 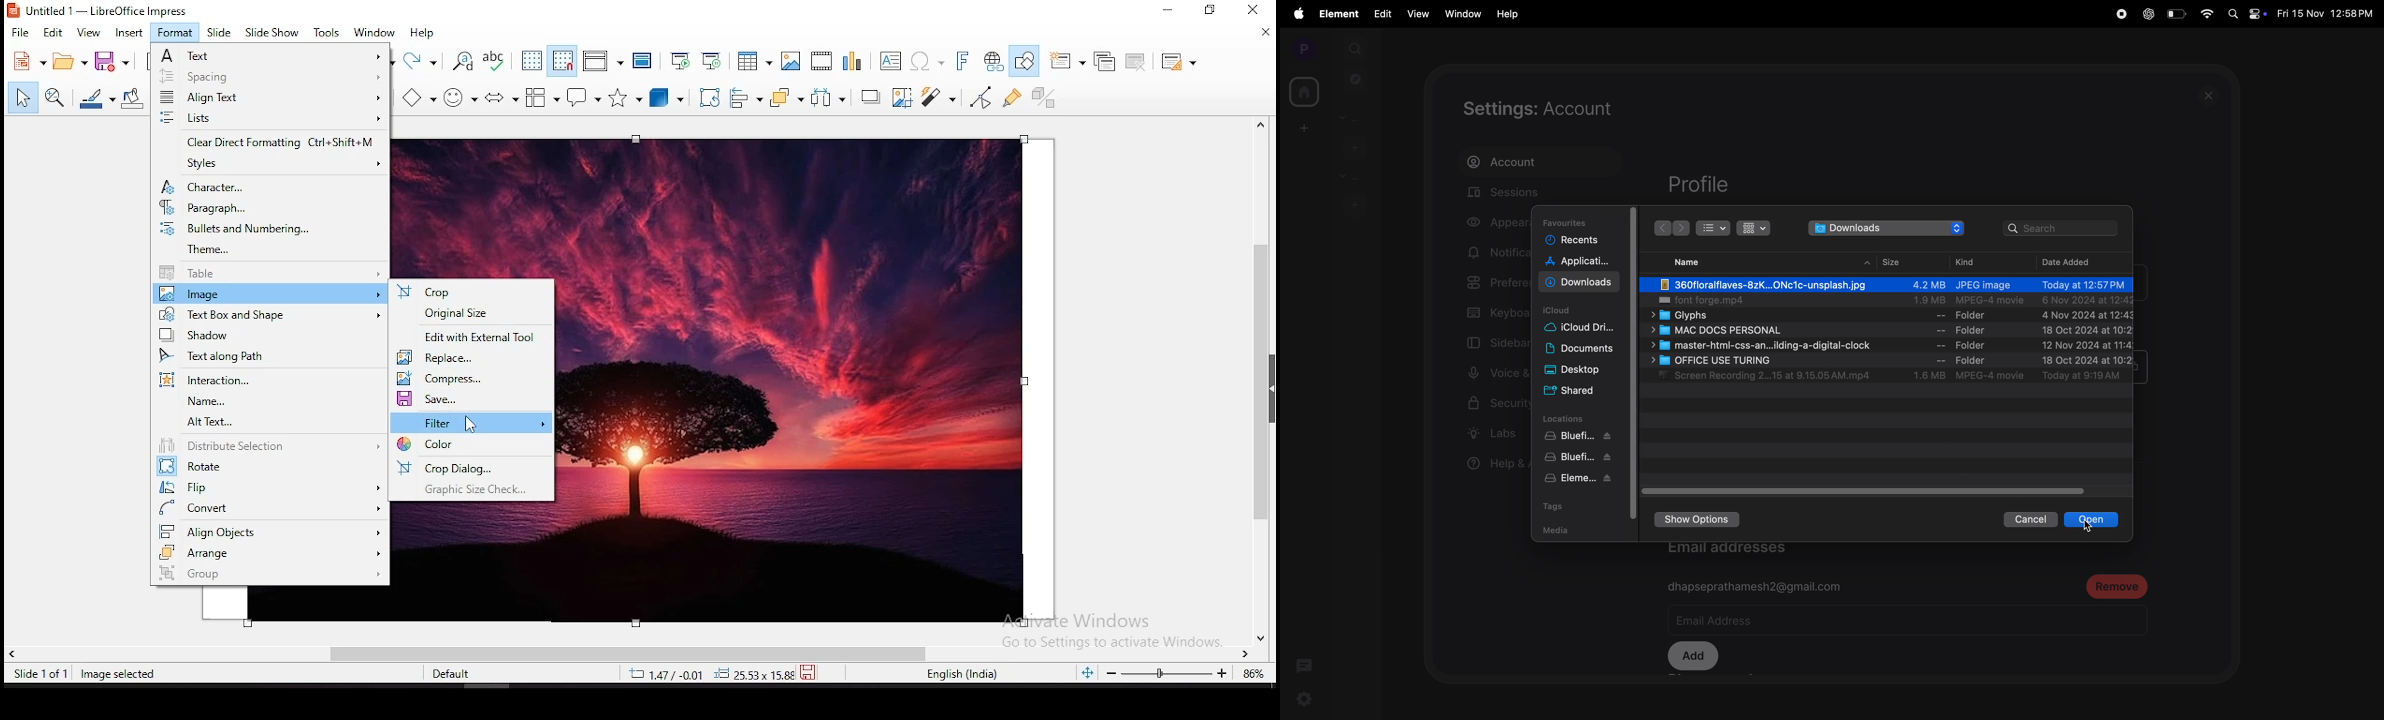 What do you see at coordinates (268, 208) in the screenshot?
I see `paragraph` at bounding box center [268, 208].